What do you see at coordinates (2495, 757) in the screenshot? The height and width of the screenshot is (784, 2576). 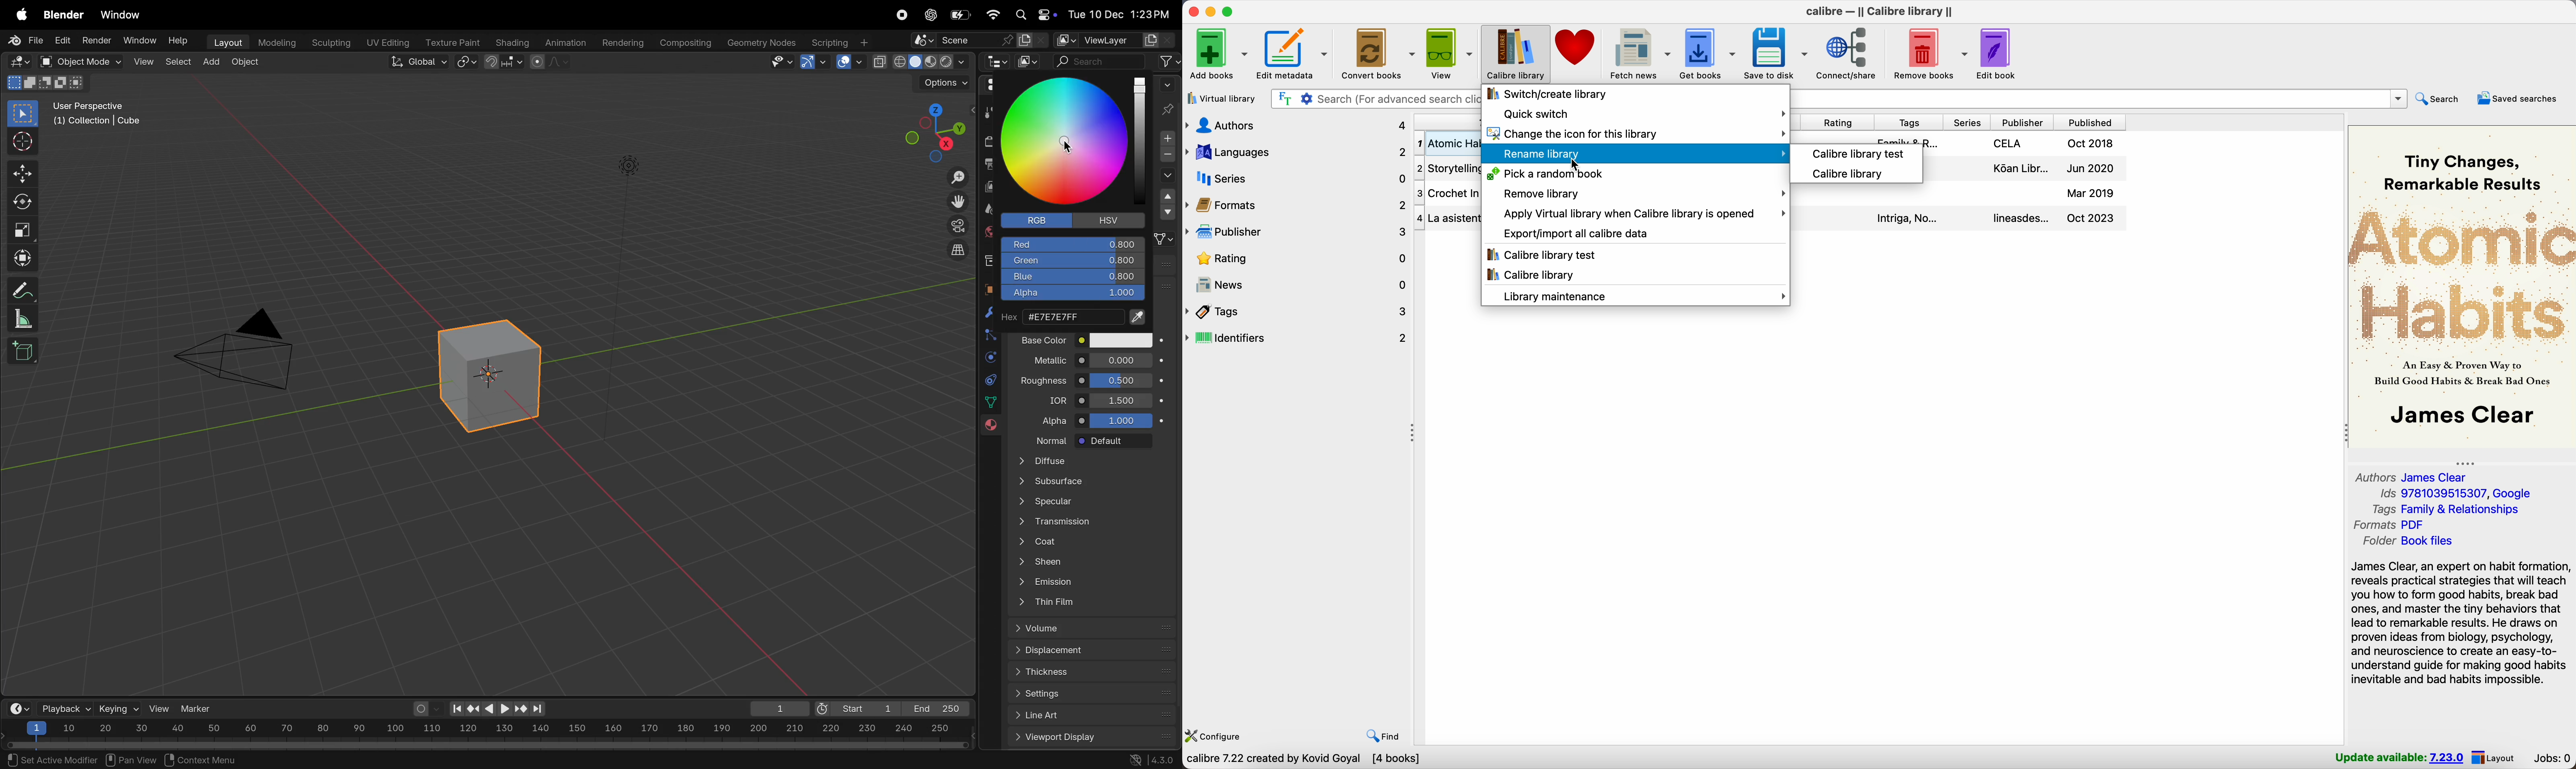 I see `layout` at bounding box center [2495, 757].